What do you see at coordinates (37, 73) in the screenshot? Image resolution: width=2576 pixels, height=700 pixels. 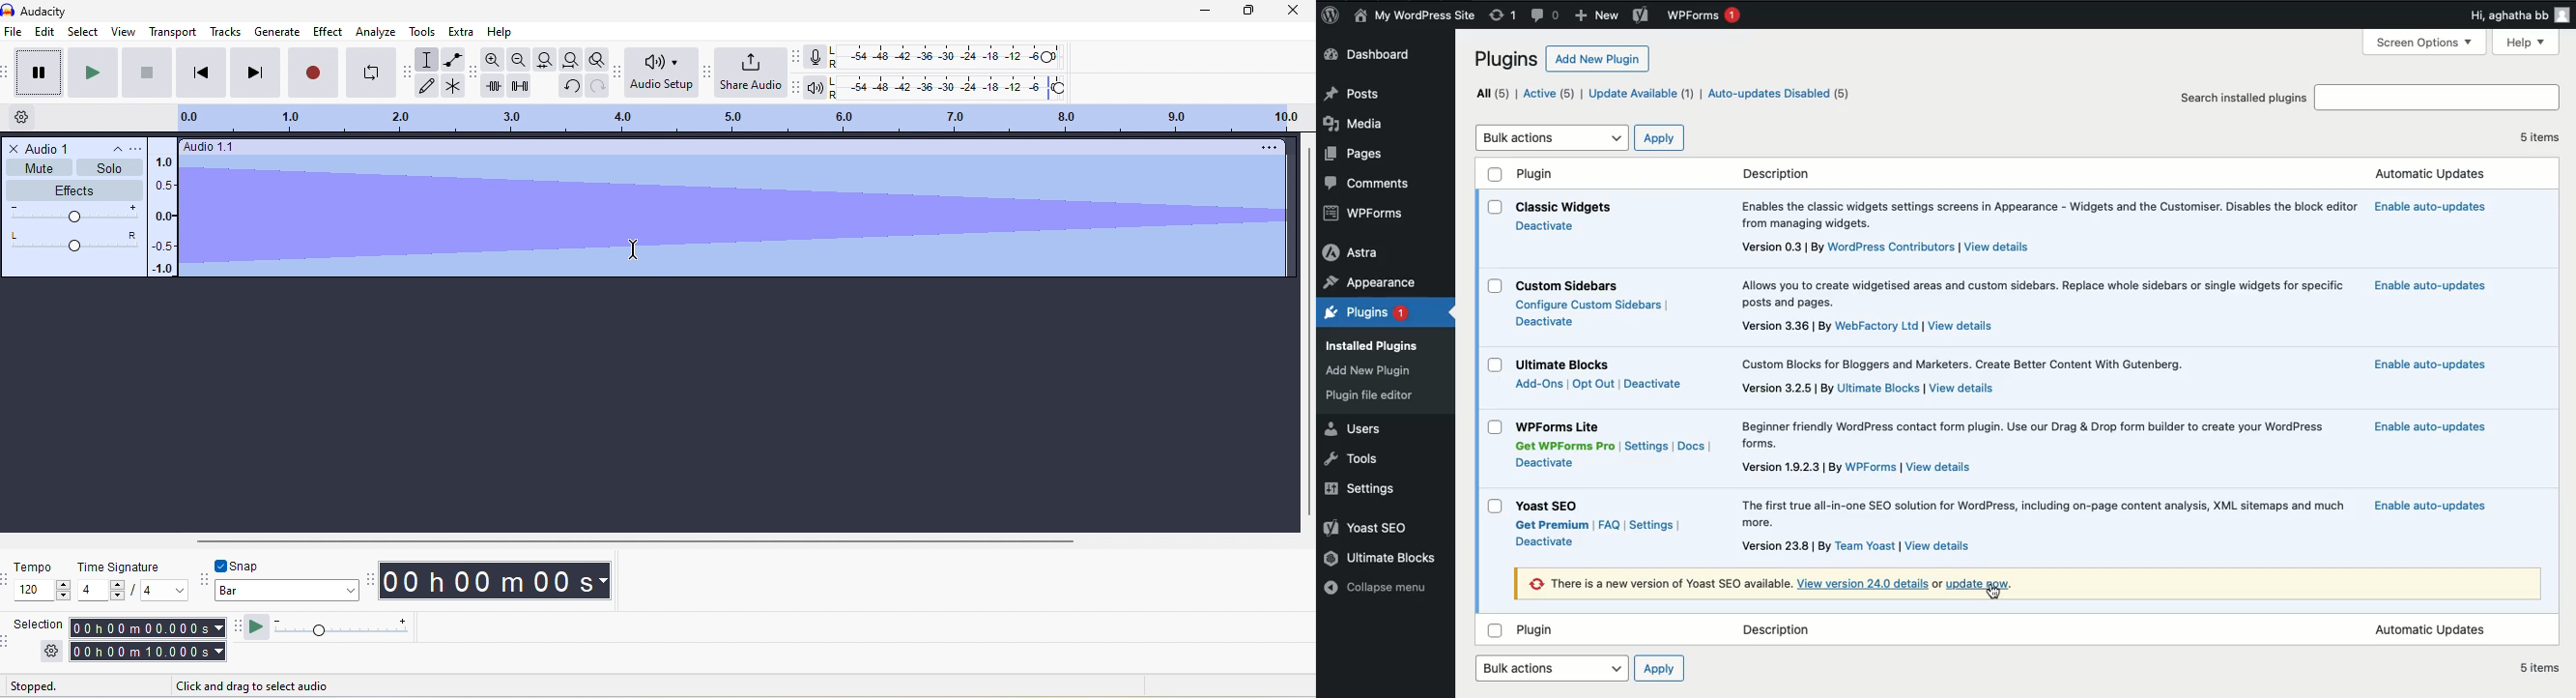 I see `pause` at bounding box center [37, 73].